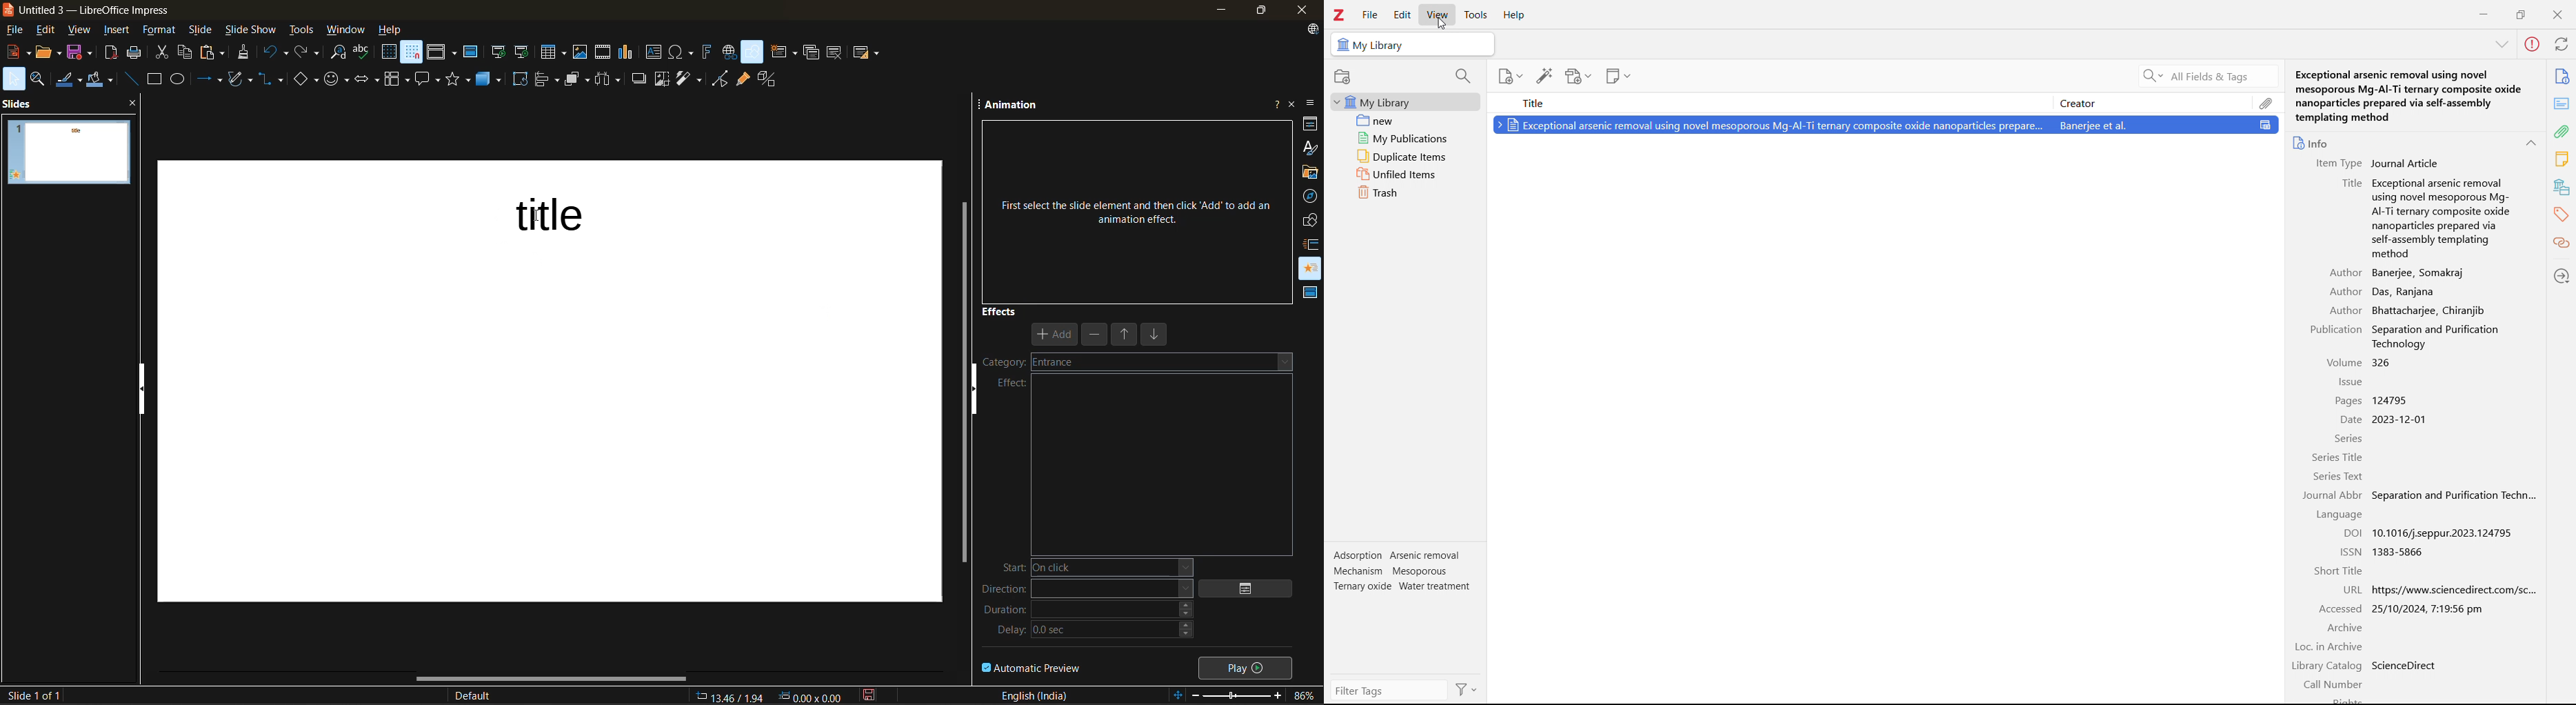 This screenshot has width=2576, height=728. Describe the element at coordinates (741, 81) in the screenshot. I see `show gluepoint functions` at that location.